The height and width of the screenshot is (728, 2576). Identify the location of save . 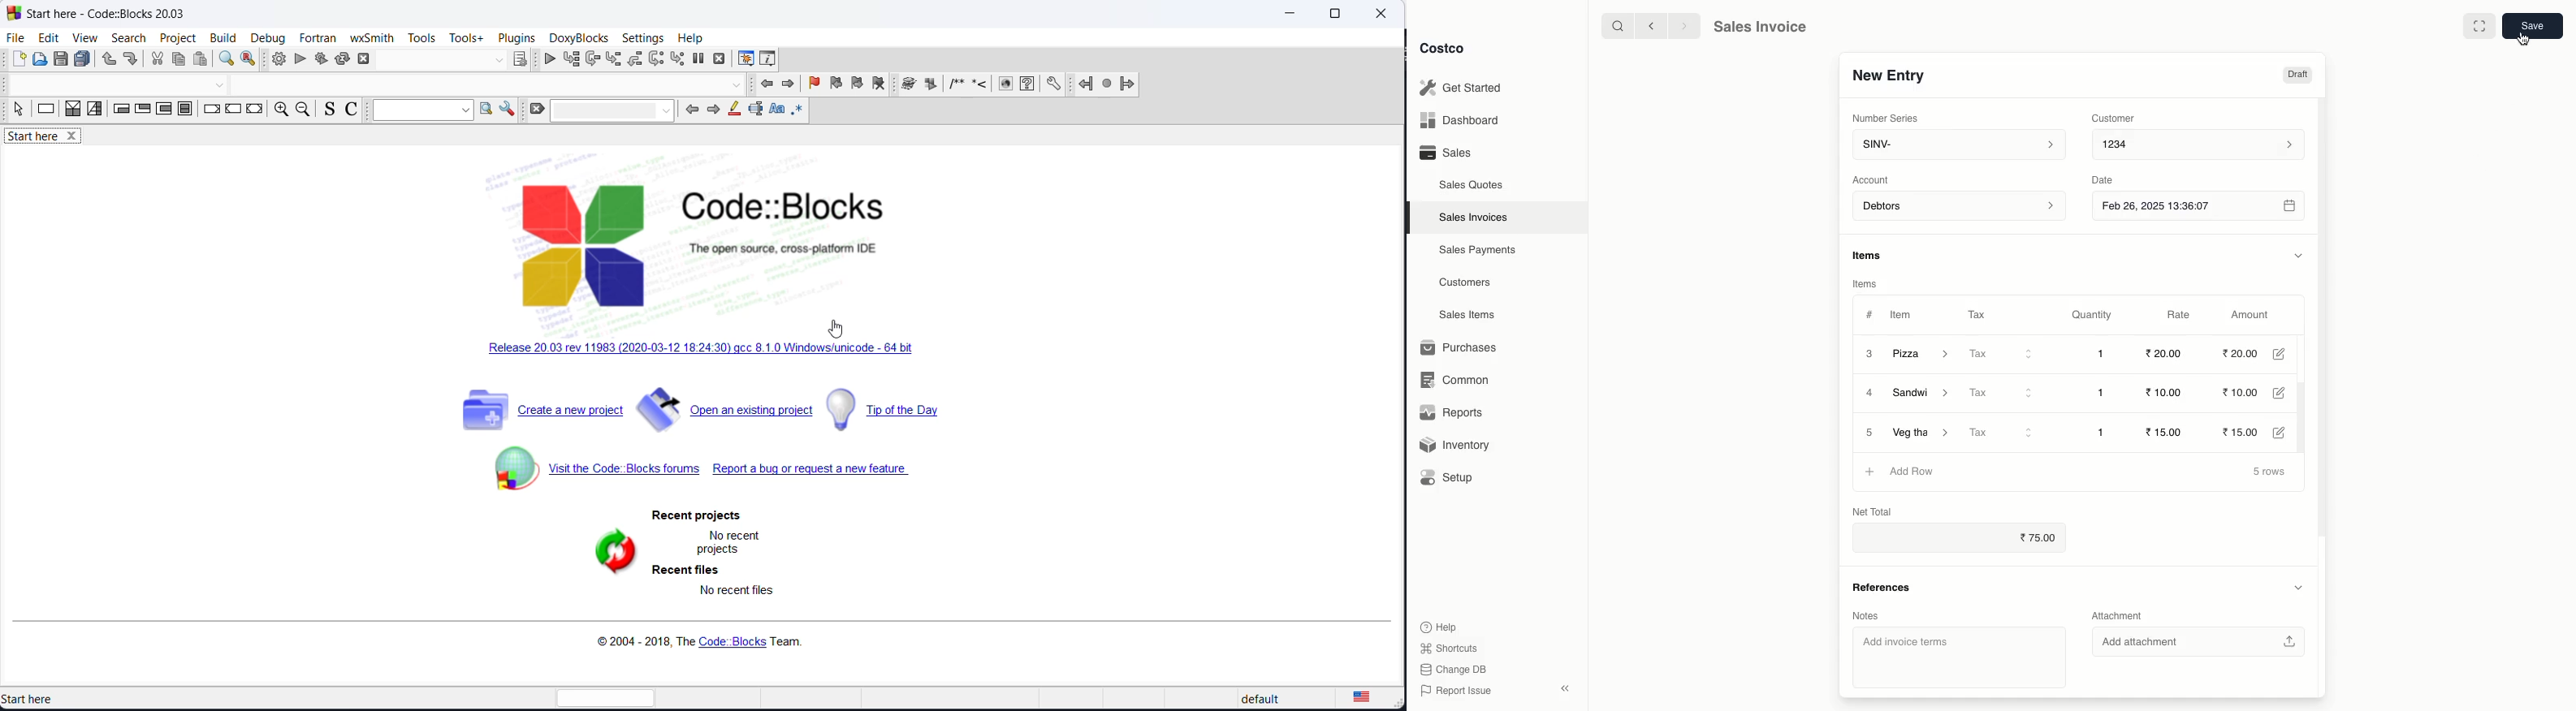
(62, 59).